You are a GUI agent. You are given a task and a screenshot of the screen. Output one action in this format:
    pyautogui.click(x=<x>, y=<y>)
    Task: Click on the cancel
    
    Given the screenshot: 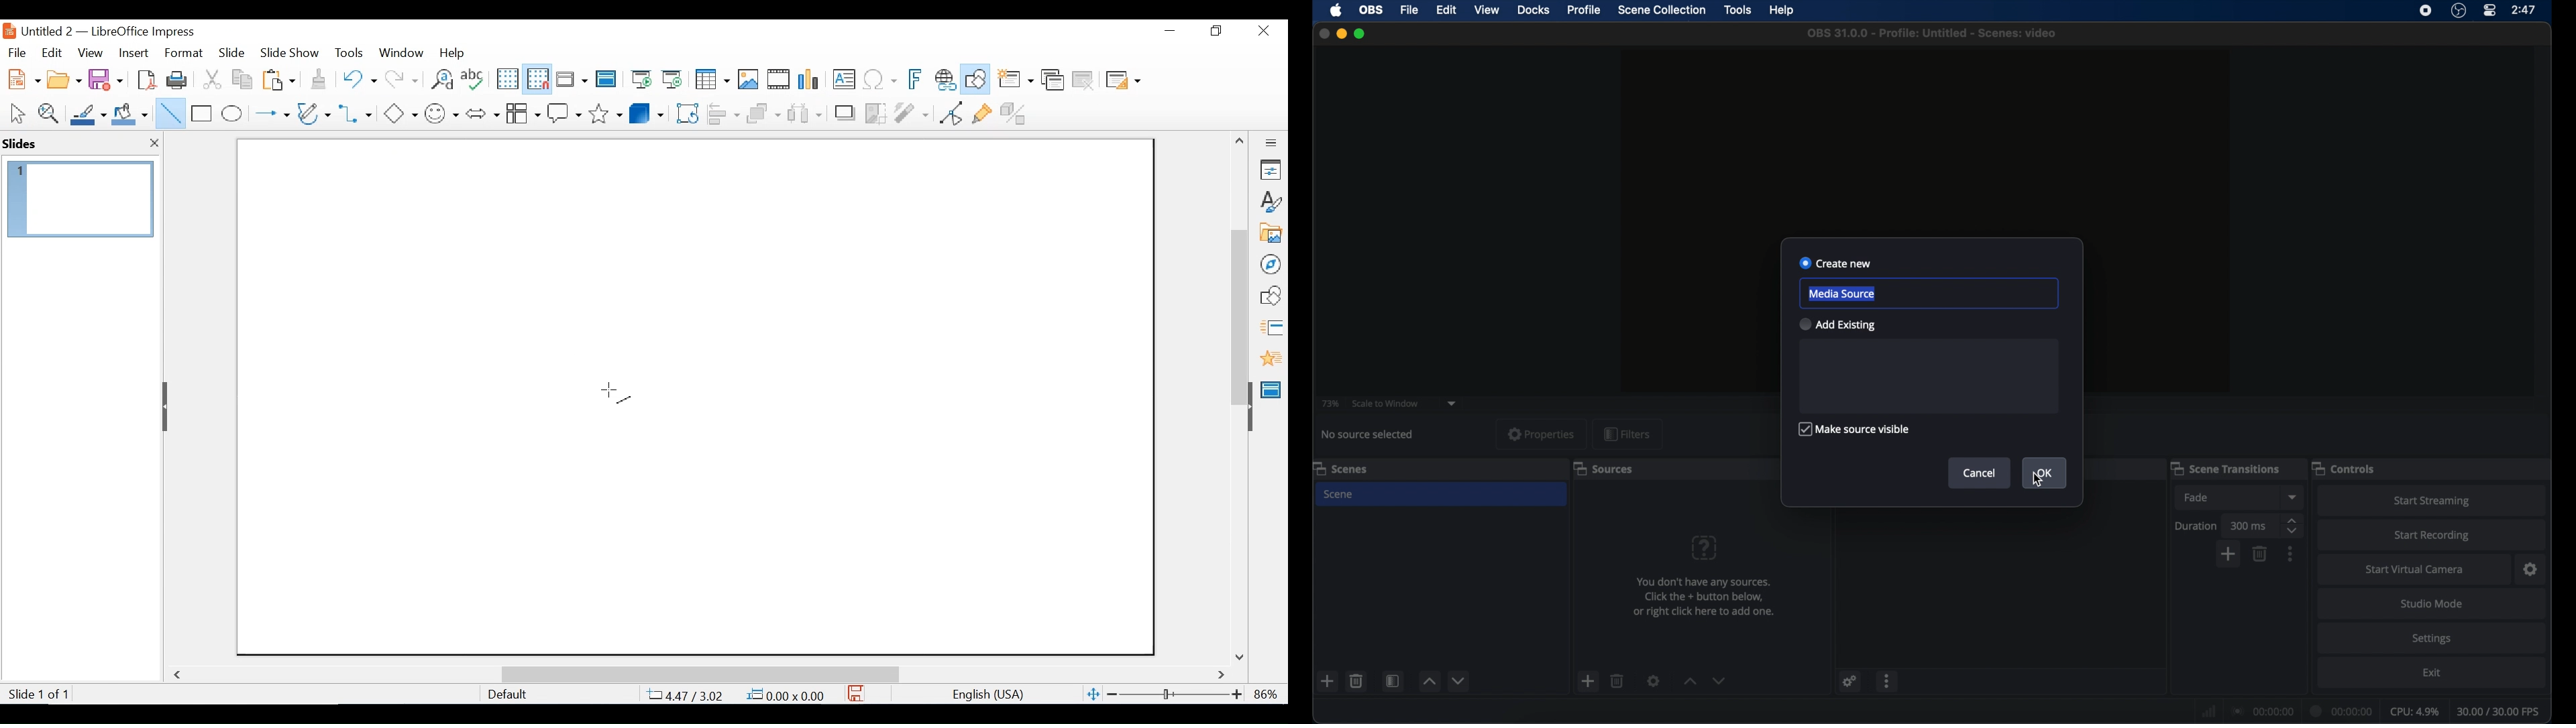 What is the action you would take?
    pyautogui.click(x=1980, y=473)
    